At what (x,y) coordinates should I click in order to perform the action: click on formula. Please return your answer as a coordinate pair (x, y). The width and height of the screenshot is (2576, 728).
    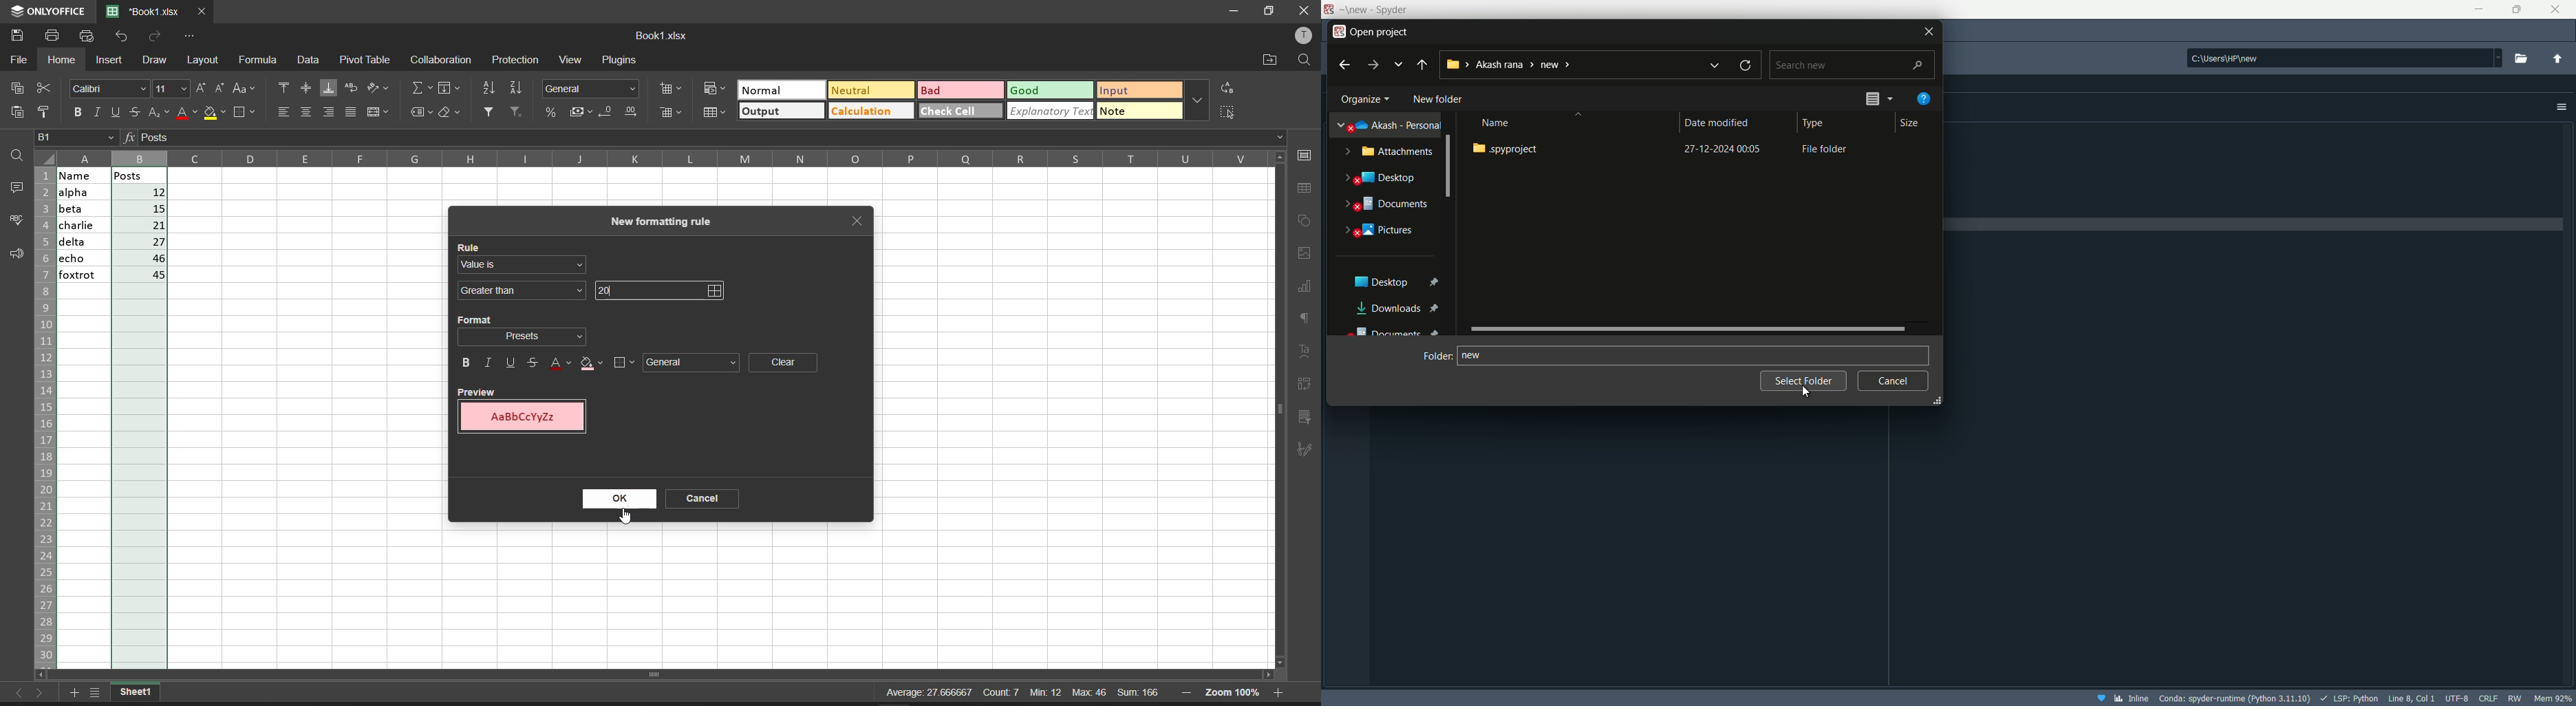
    Looking at the image, I should click on (130, 137).